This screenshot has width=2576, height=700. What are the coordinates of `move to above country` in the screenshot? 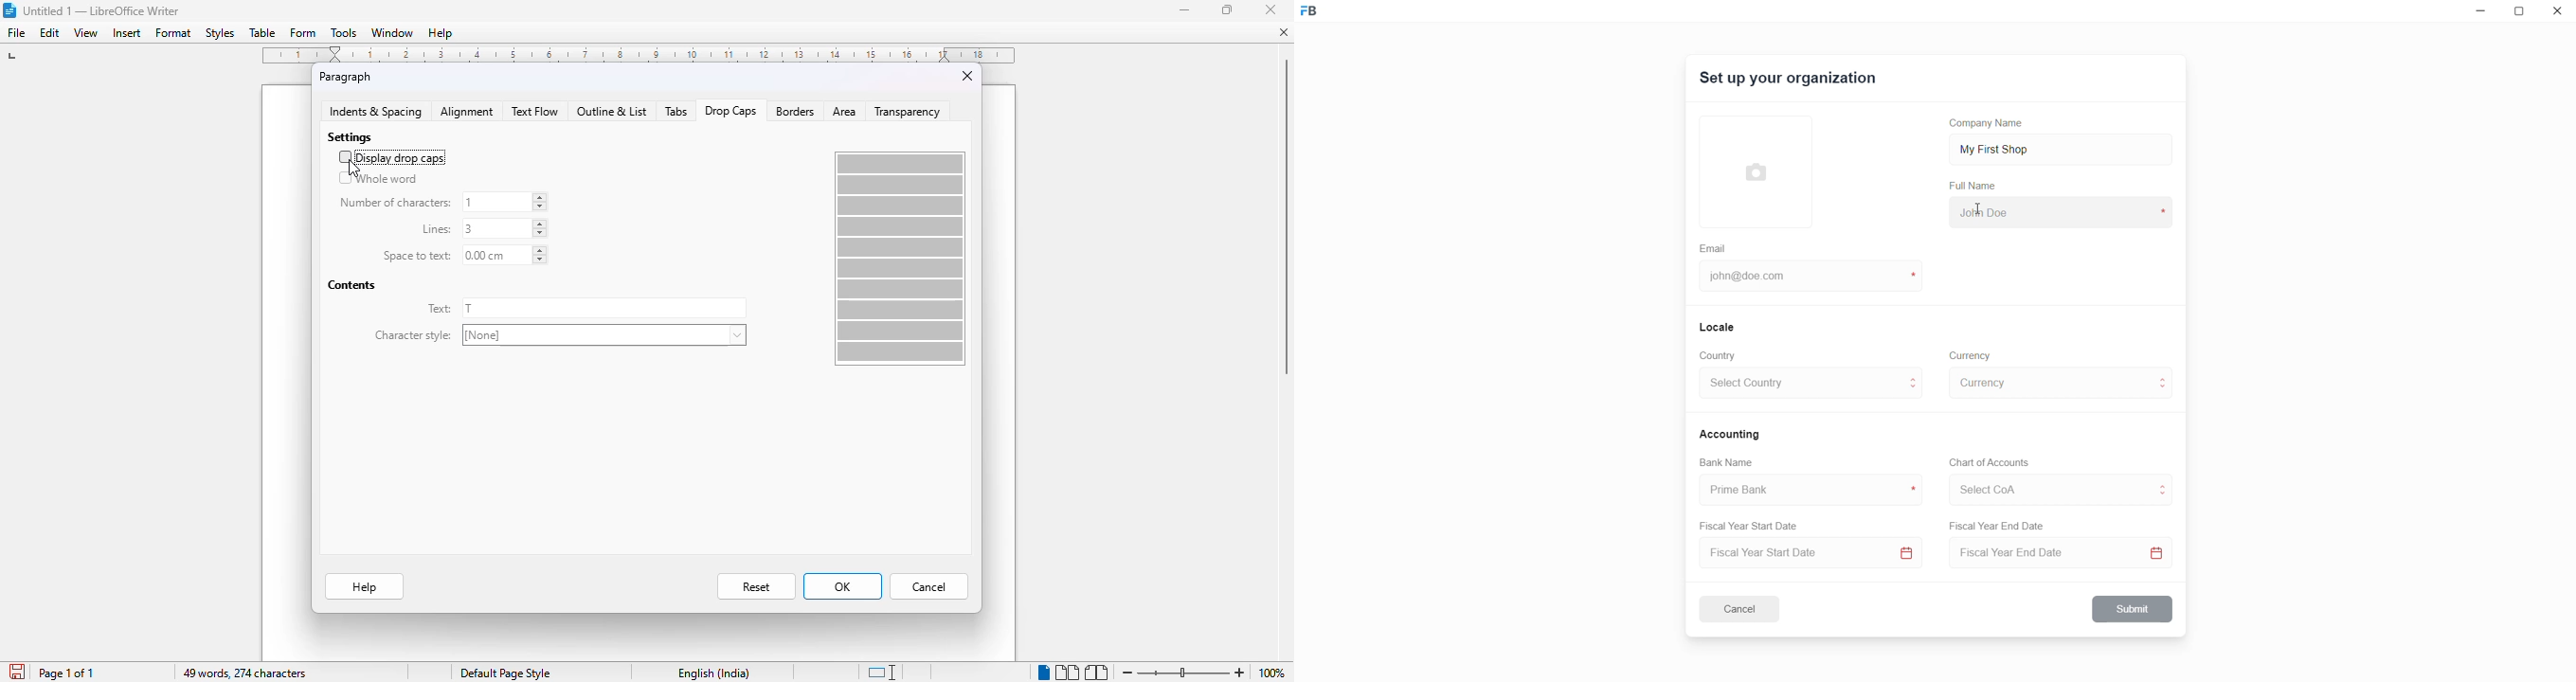 It's located at (1916, 378).